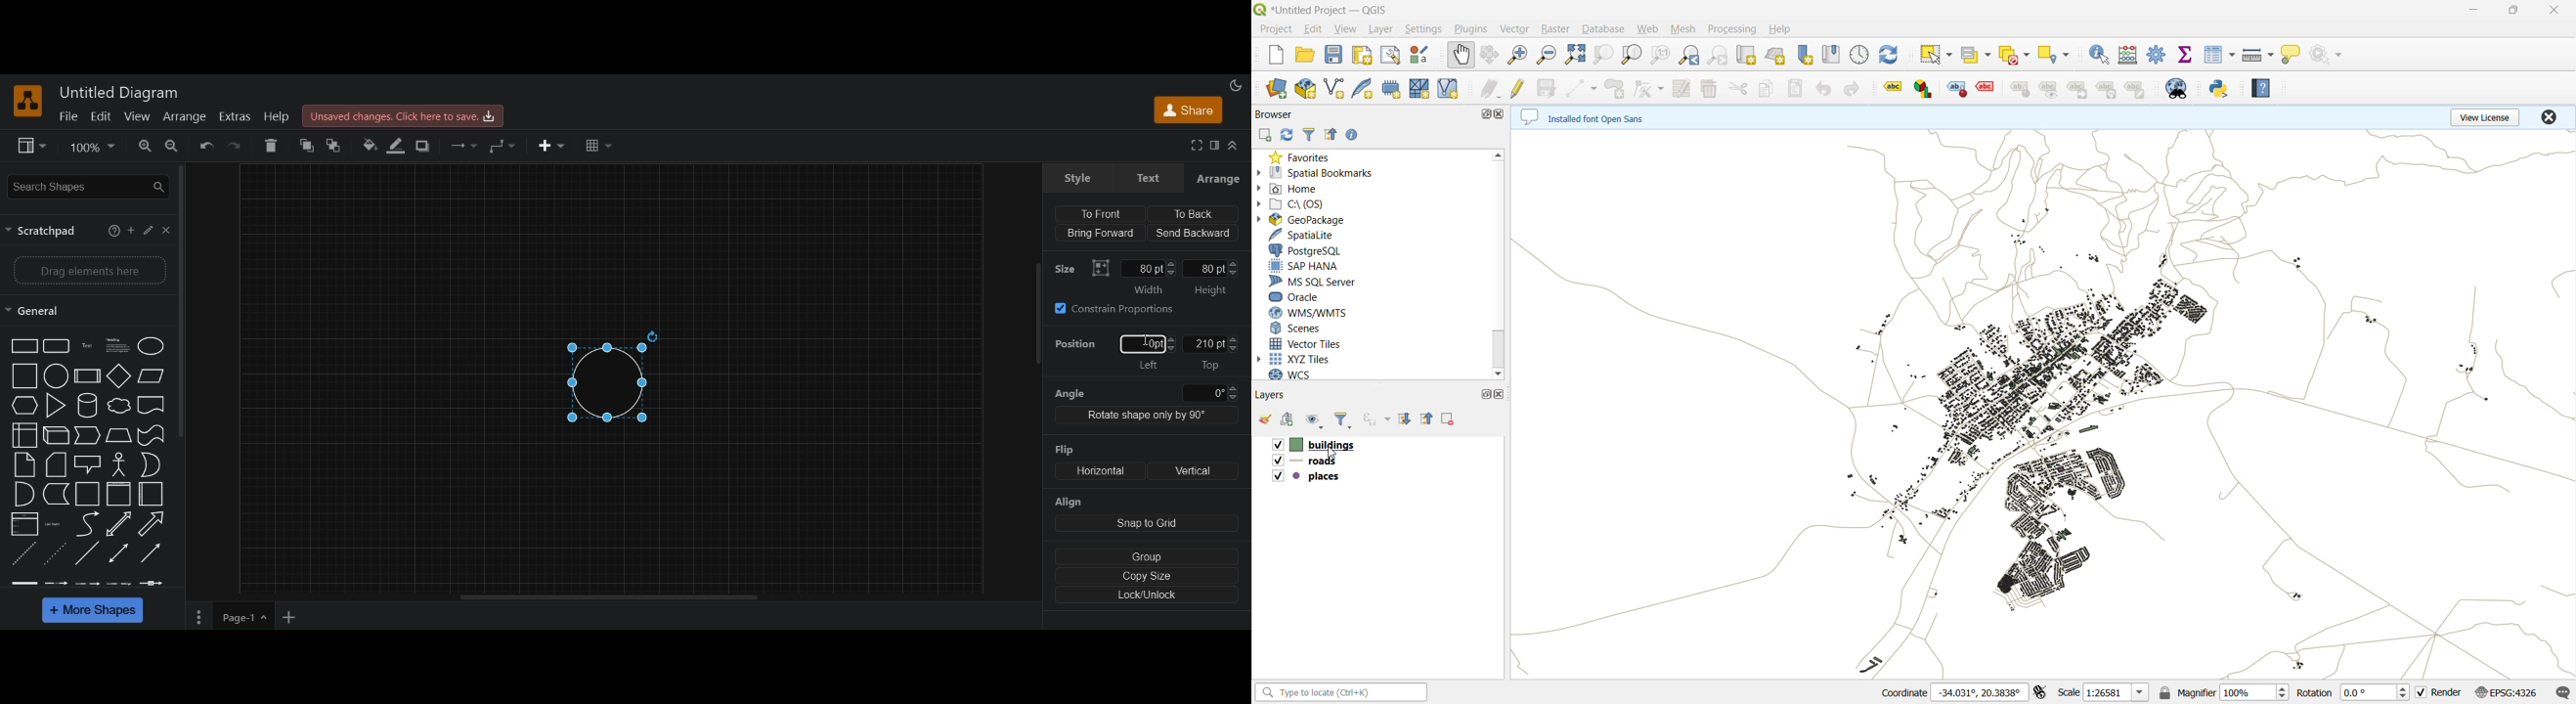  I want to click on minimize, so click(2473, 8).